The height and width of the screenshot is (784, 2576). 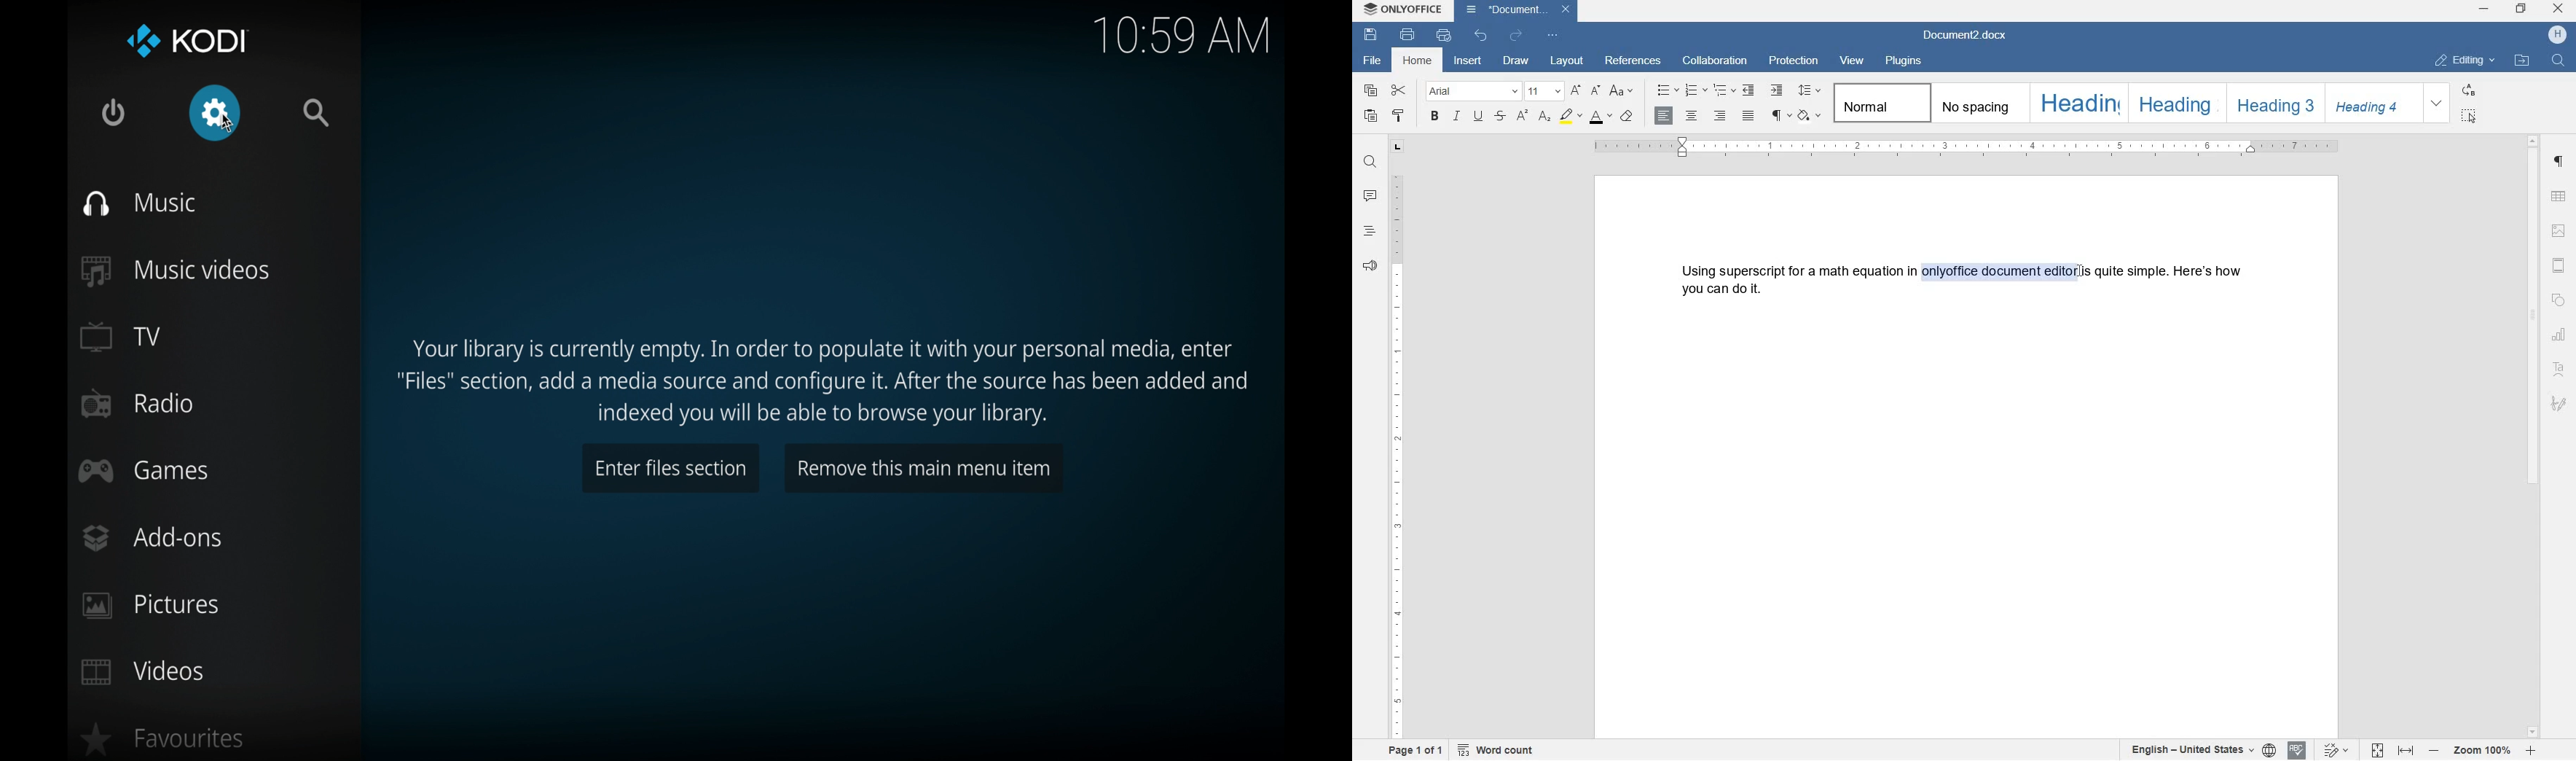 What do you see at coordinates (2561, 266) in the screenshot?
I see `header & footer` at bounding box center [2561, 266].